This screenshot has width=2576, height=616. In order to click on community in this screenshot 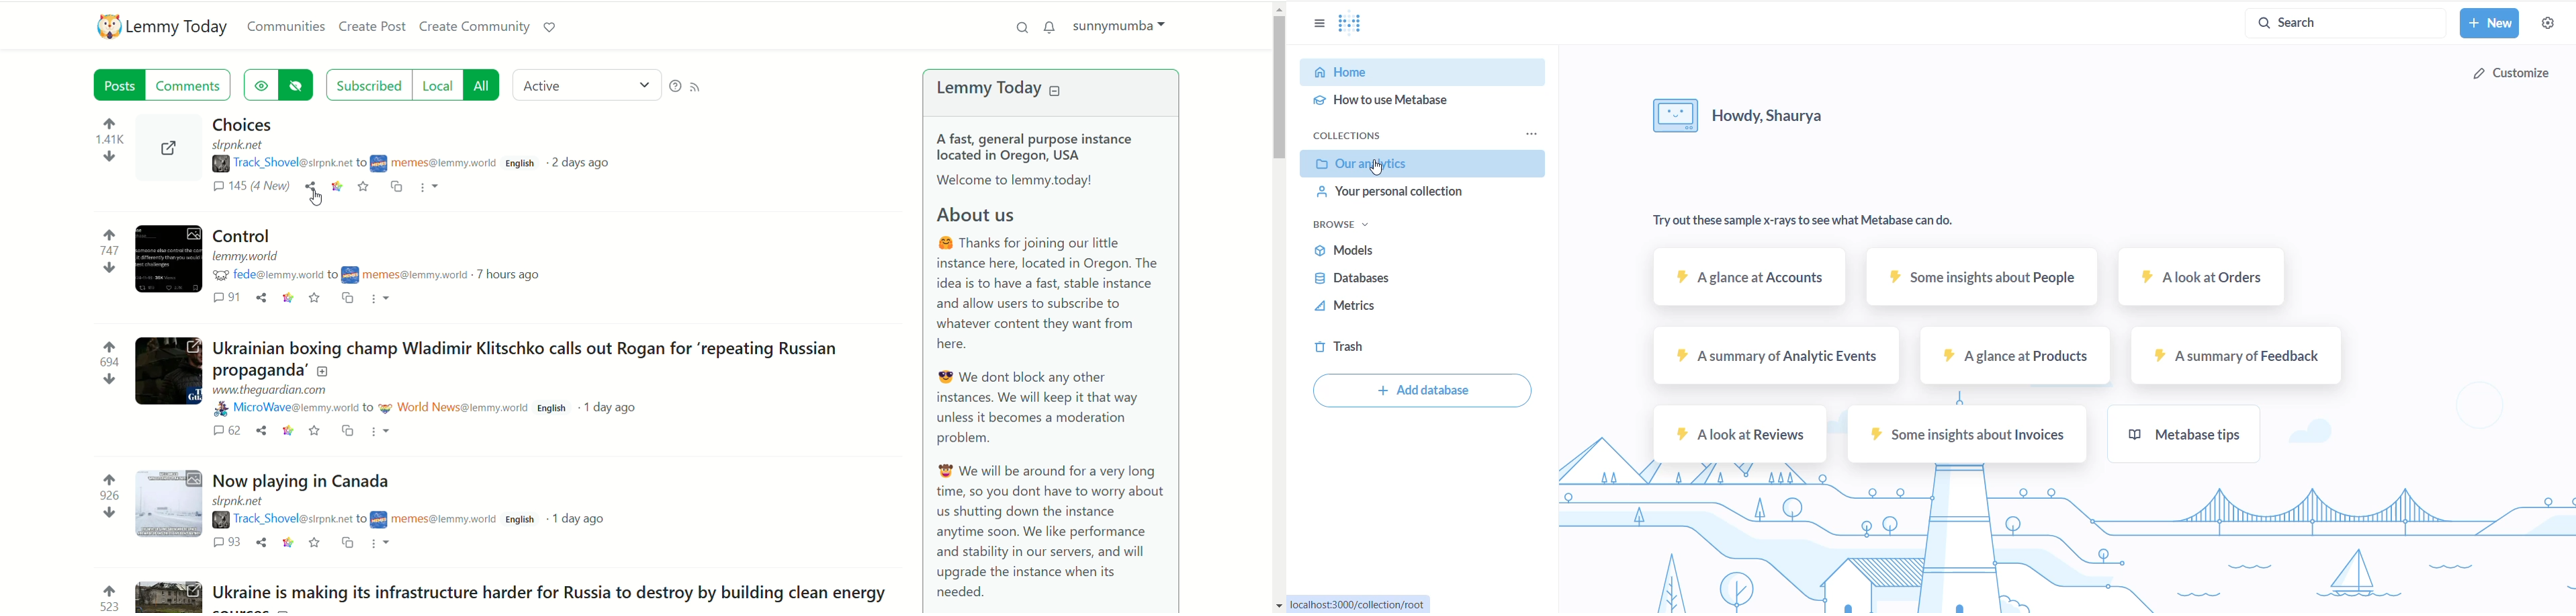, I will do `click(404, 272)`.